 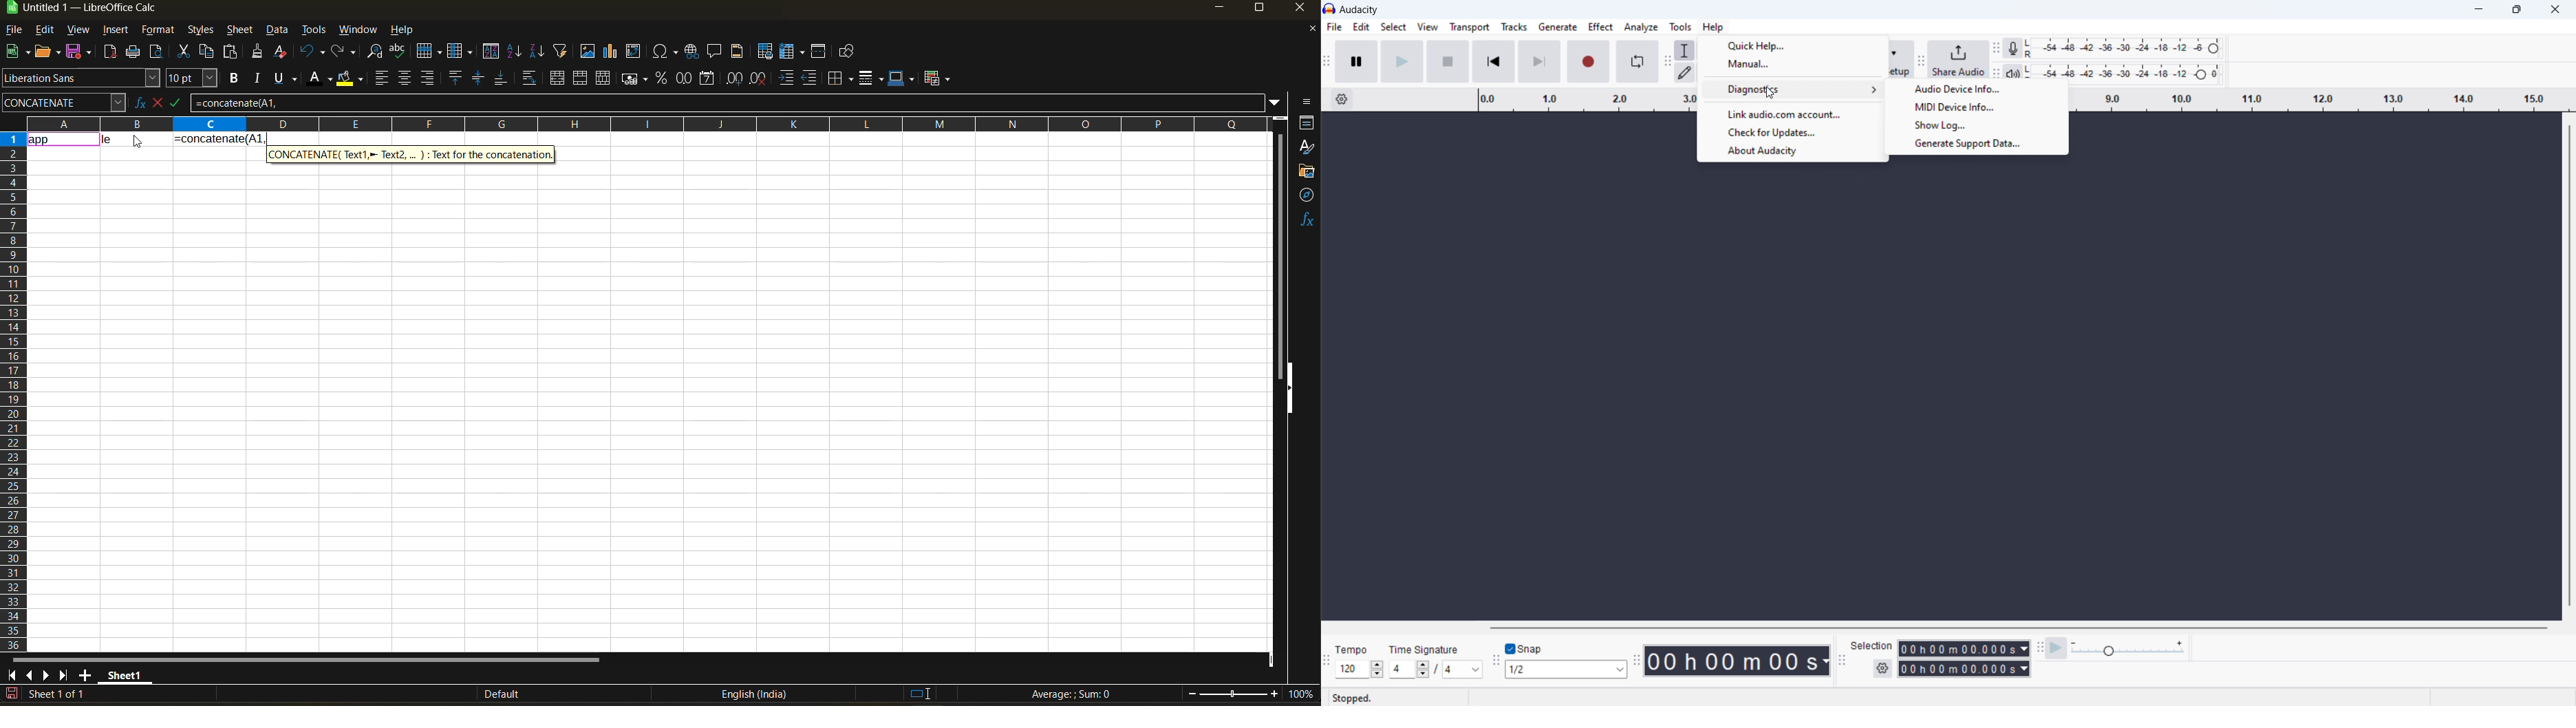 What do you see at coordinates (2013, 71) in the screenshot?
I see `playback meter` at bounding box center [2013, 71].